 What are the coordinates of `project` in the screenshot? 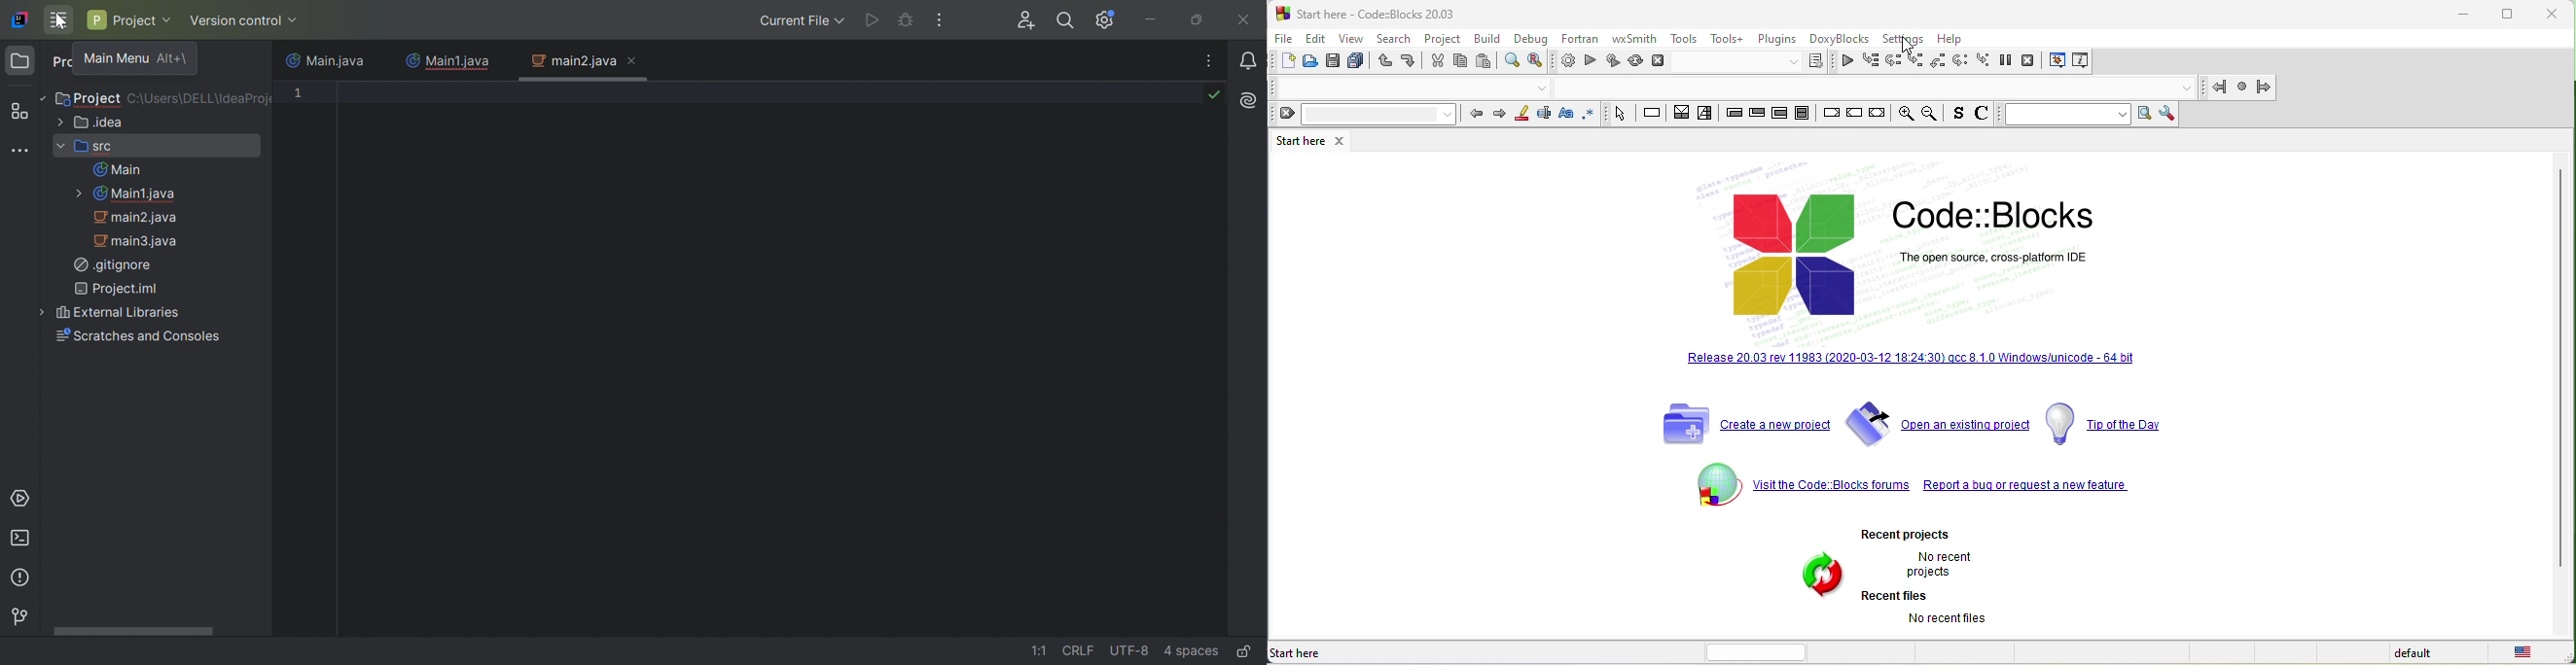 It's located at (1441, 38).